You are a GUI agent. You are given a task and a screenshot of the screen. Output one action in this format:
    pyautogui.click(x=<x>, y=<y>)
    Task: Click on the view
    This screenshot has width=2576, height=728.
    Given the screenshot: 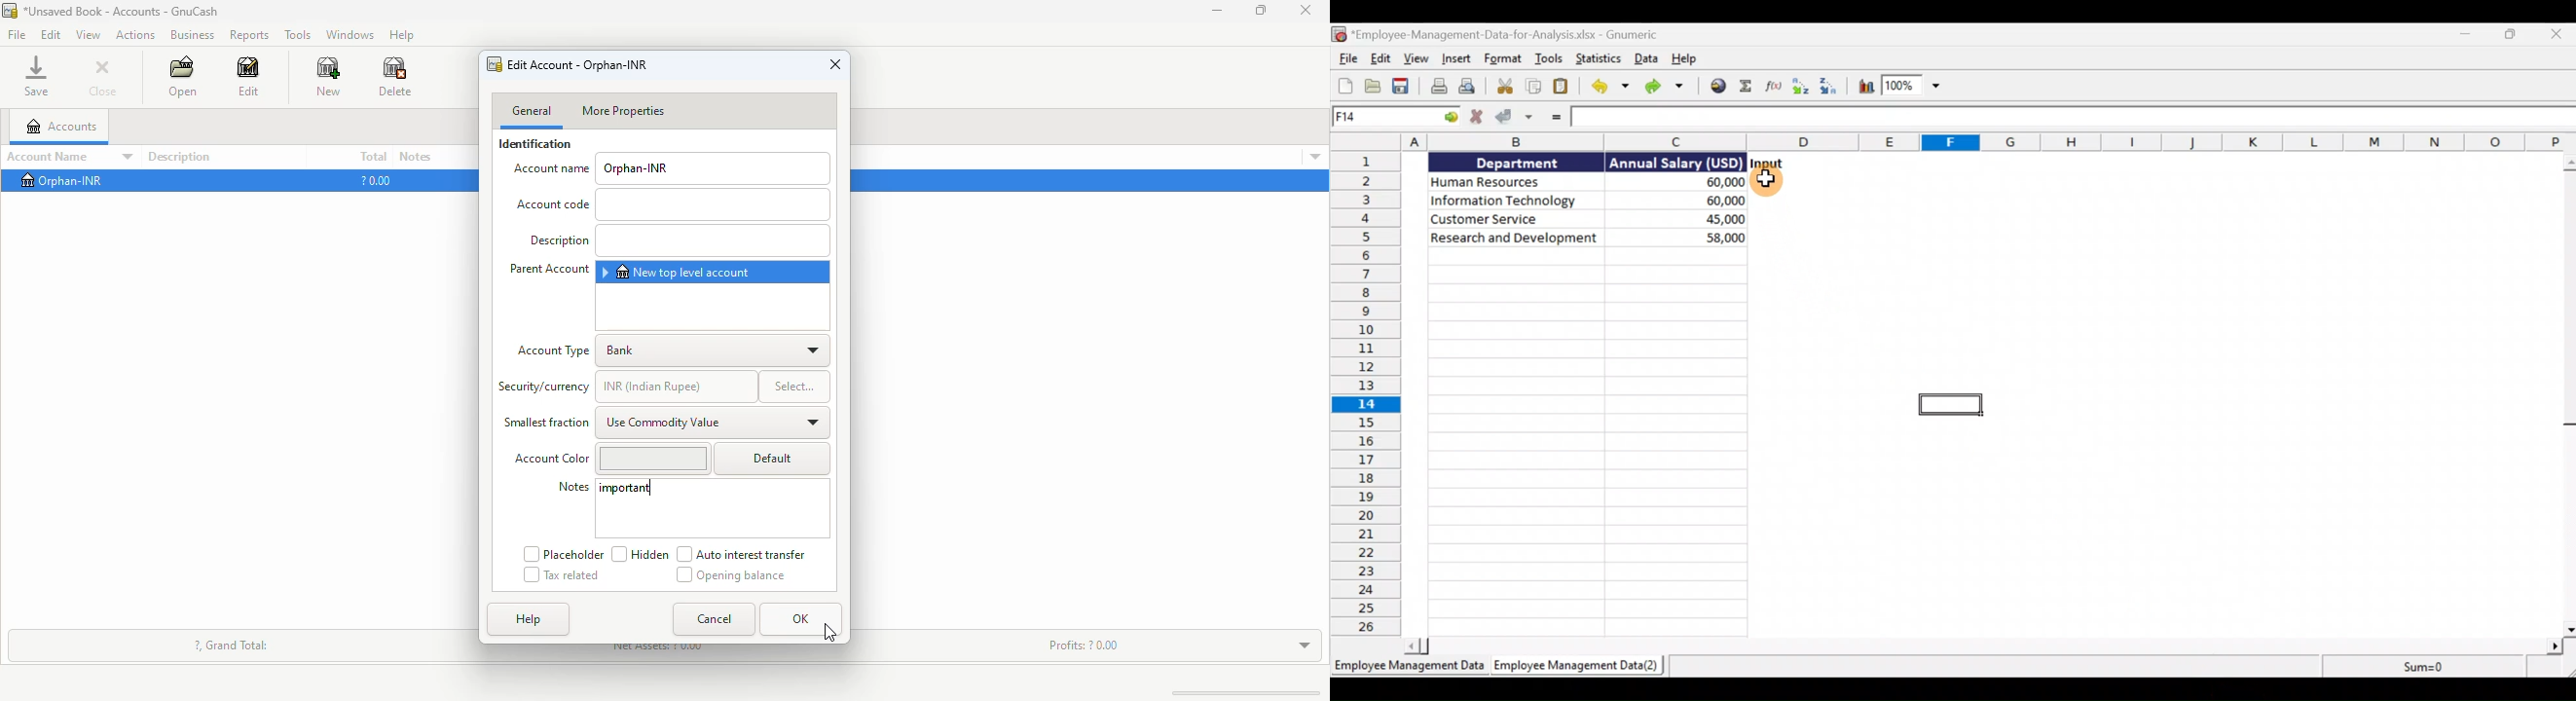 What is the action you would take?
    pyautogui.click(x=88, y=35)
    